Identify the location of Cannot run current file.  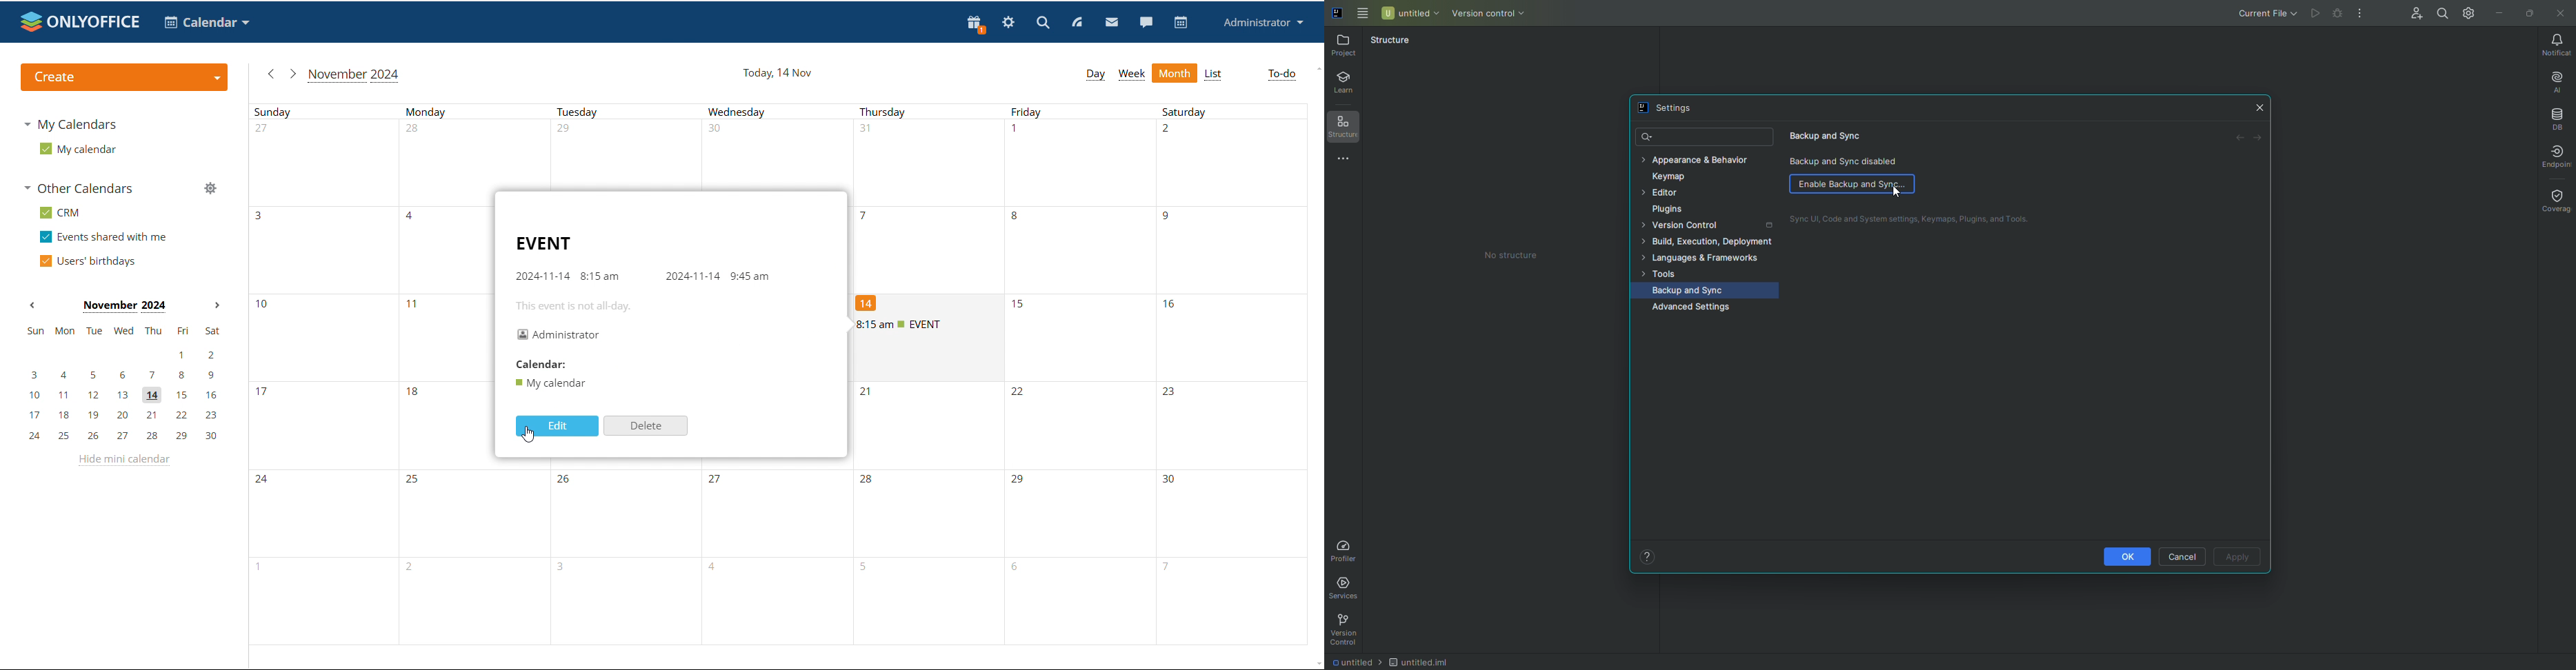
(2317, 14).